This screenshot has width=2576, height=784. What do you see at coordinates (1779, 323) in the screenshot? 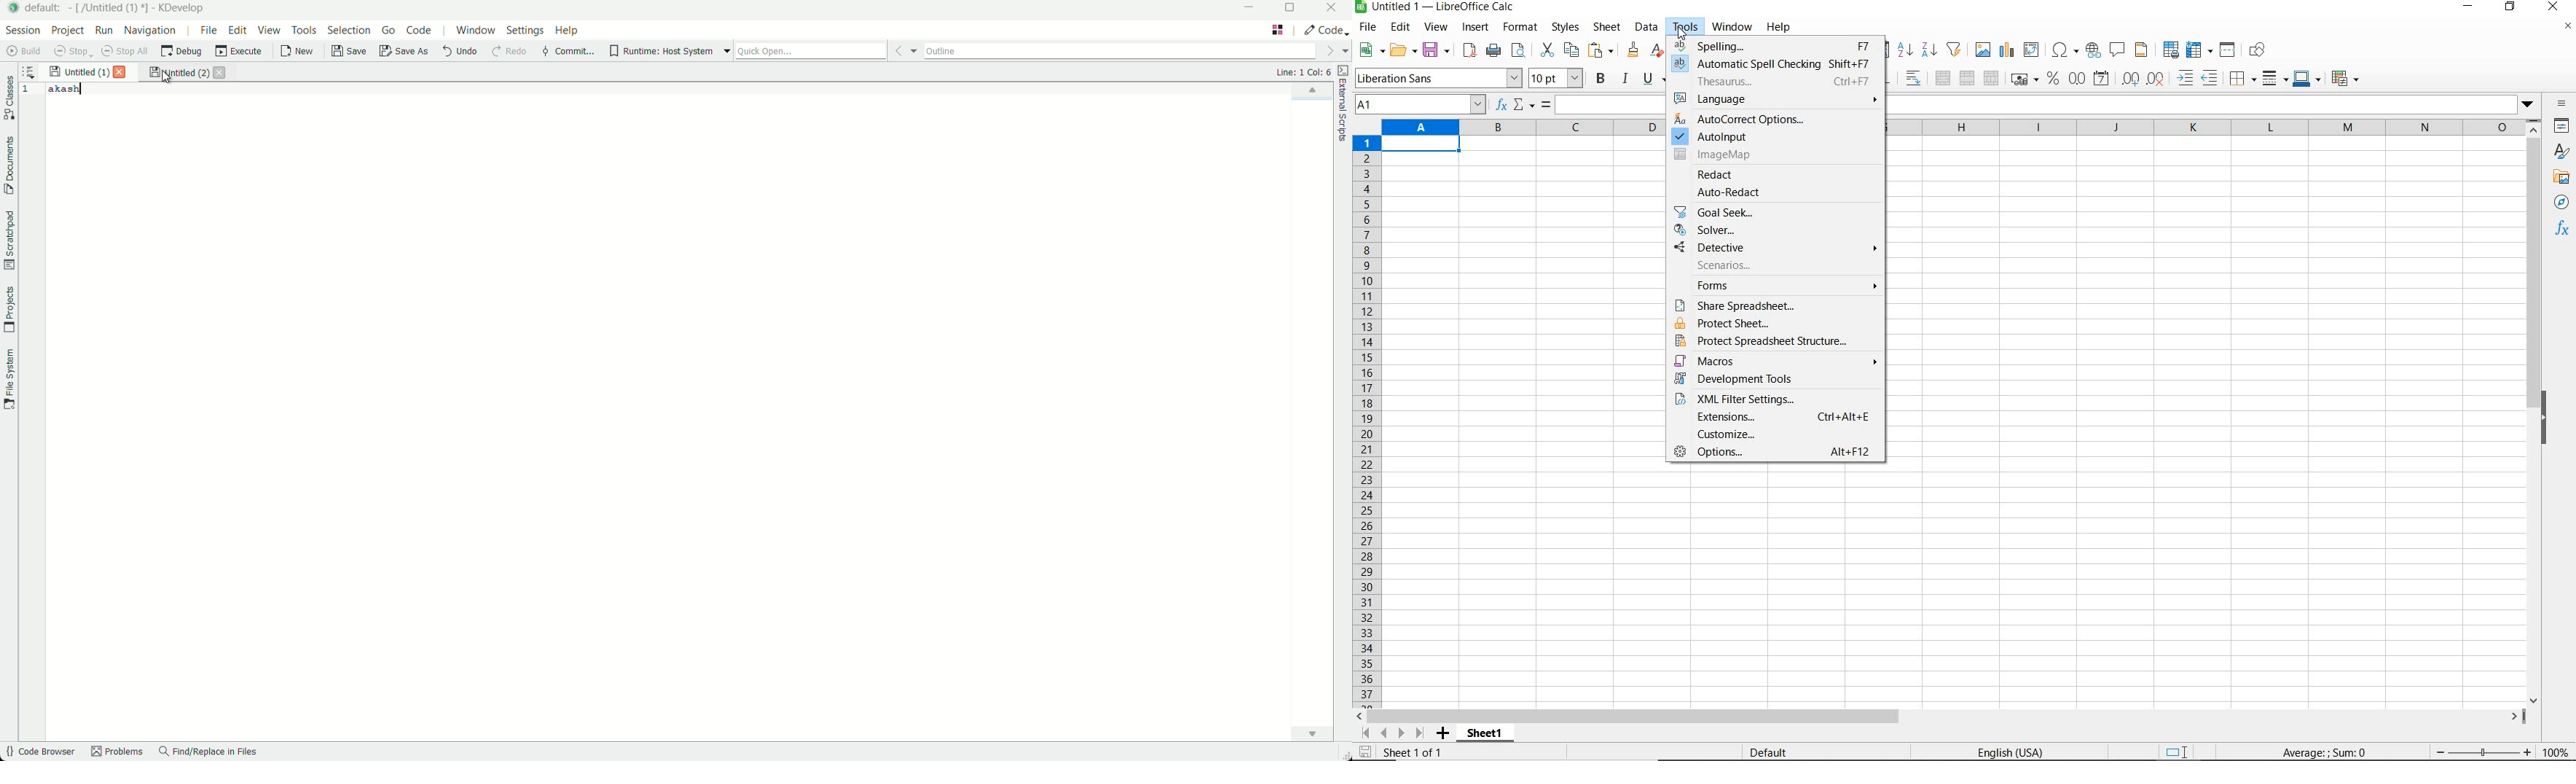
I see `protect sheet` at bounding box center [1779, 323].